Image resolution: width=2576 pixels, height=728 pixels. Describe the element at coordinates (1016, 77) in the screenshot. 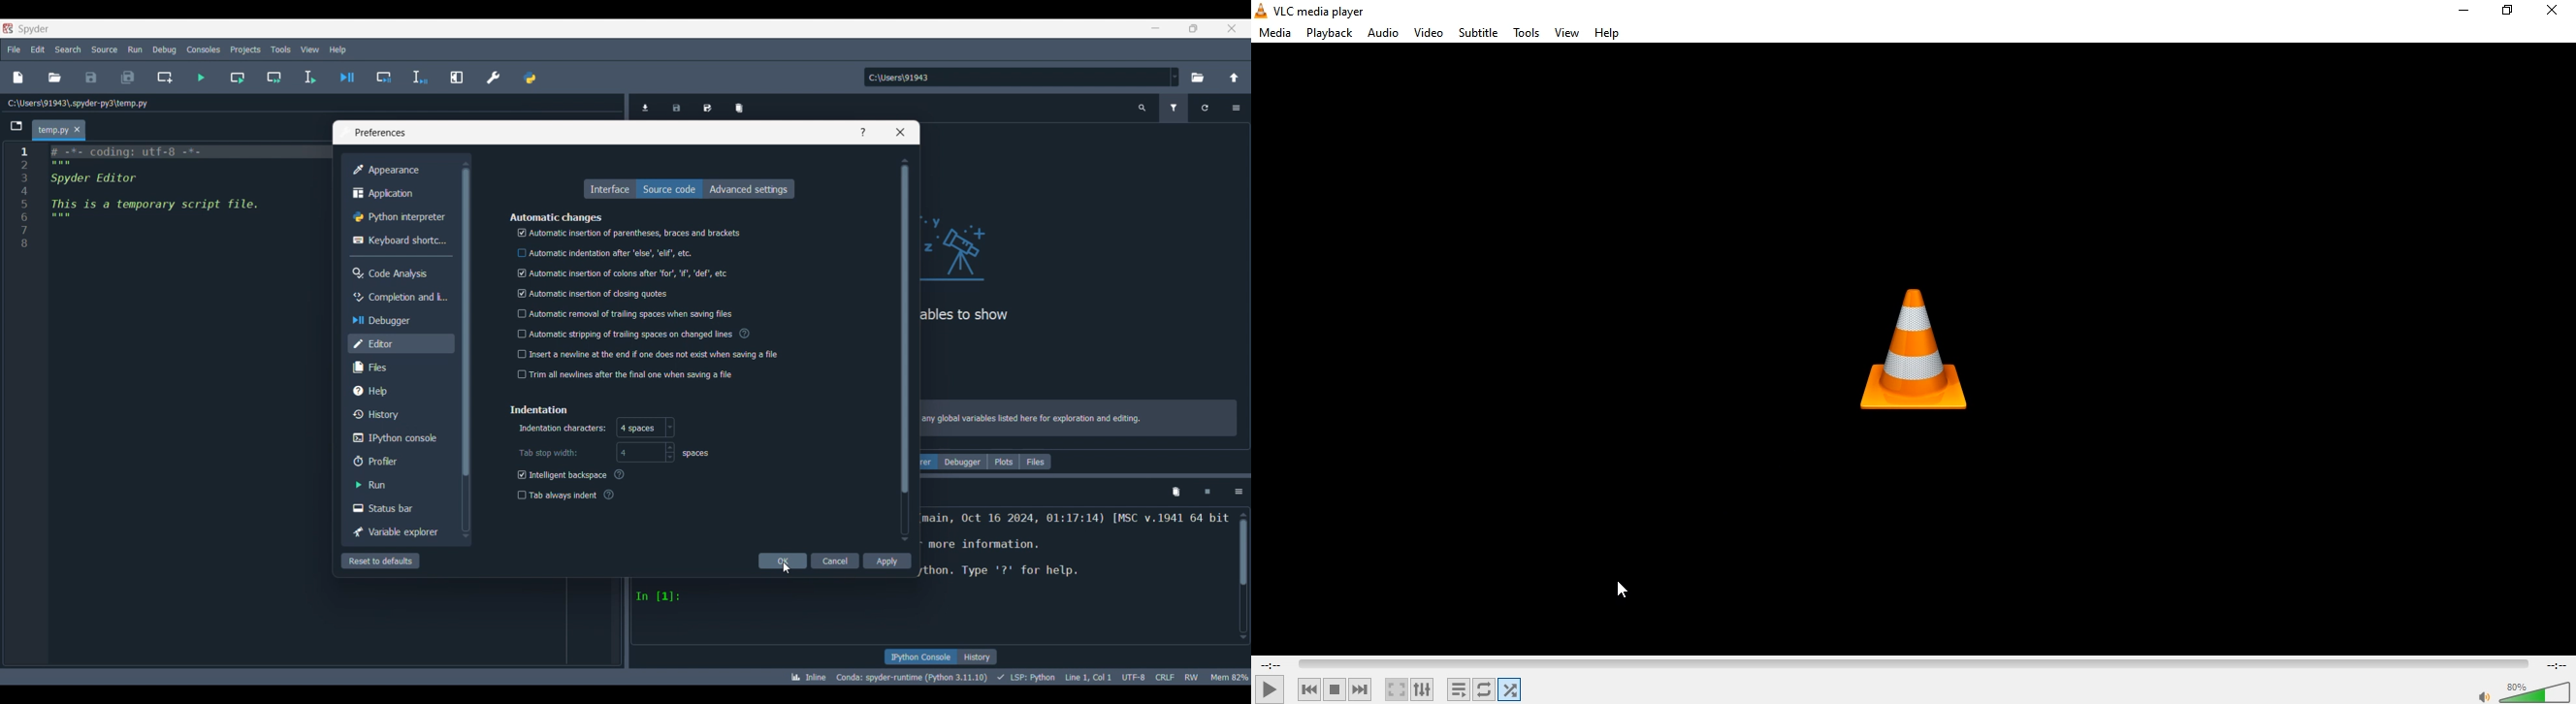

I see `Enter location` at that location.